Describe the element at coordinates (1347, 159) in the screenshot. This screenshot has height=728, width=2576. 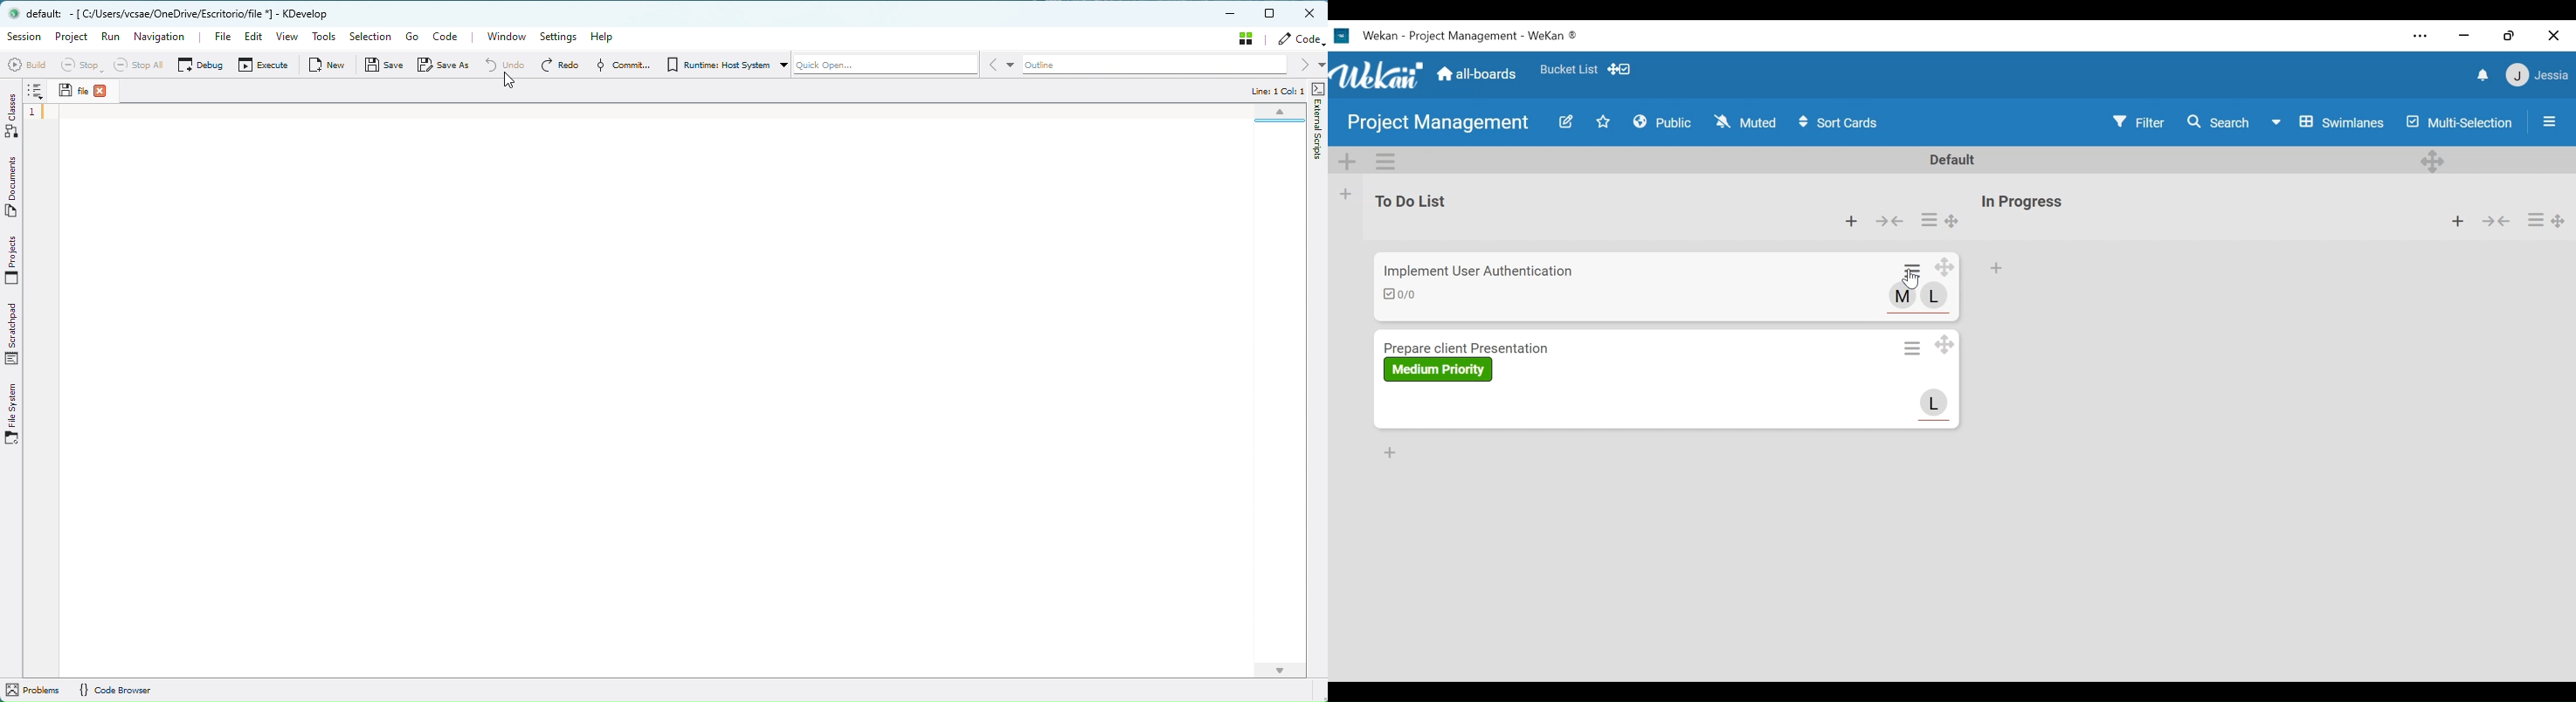
I see `Add Swimlane` at that location.